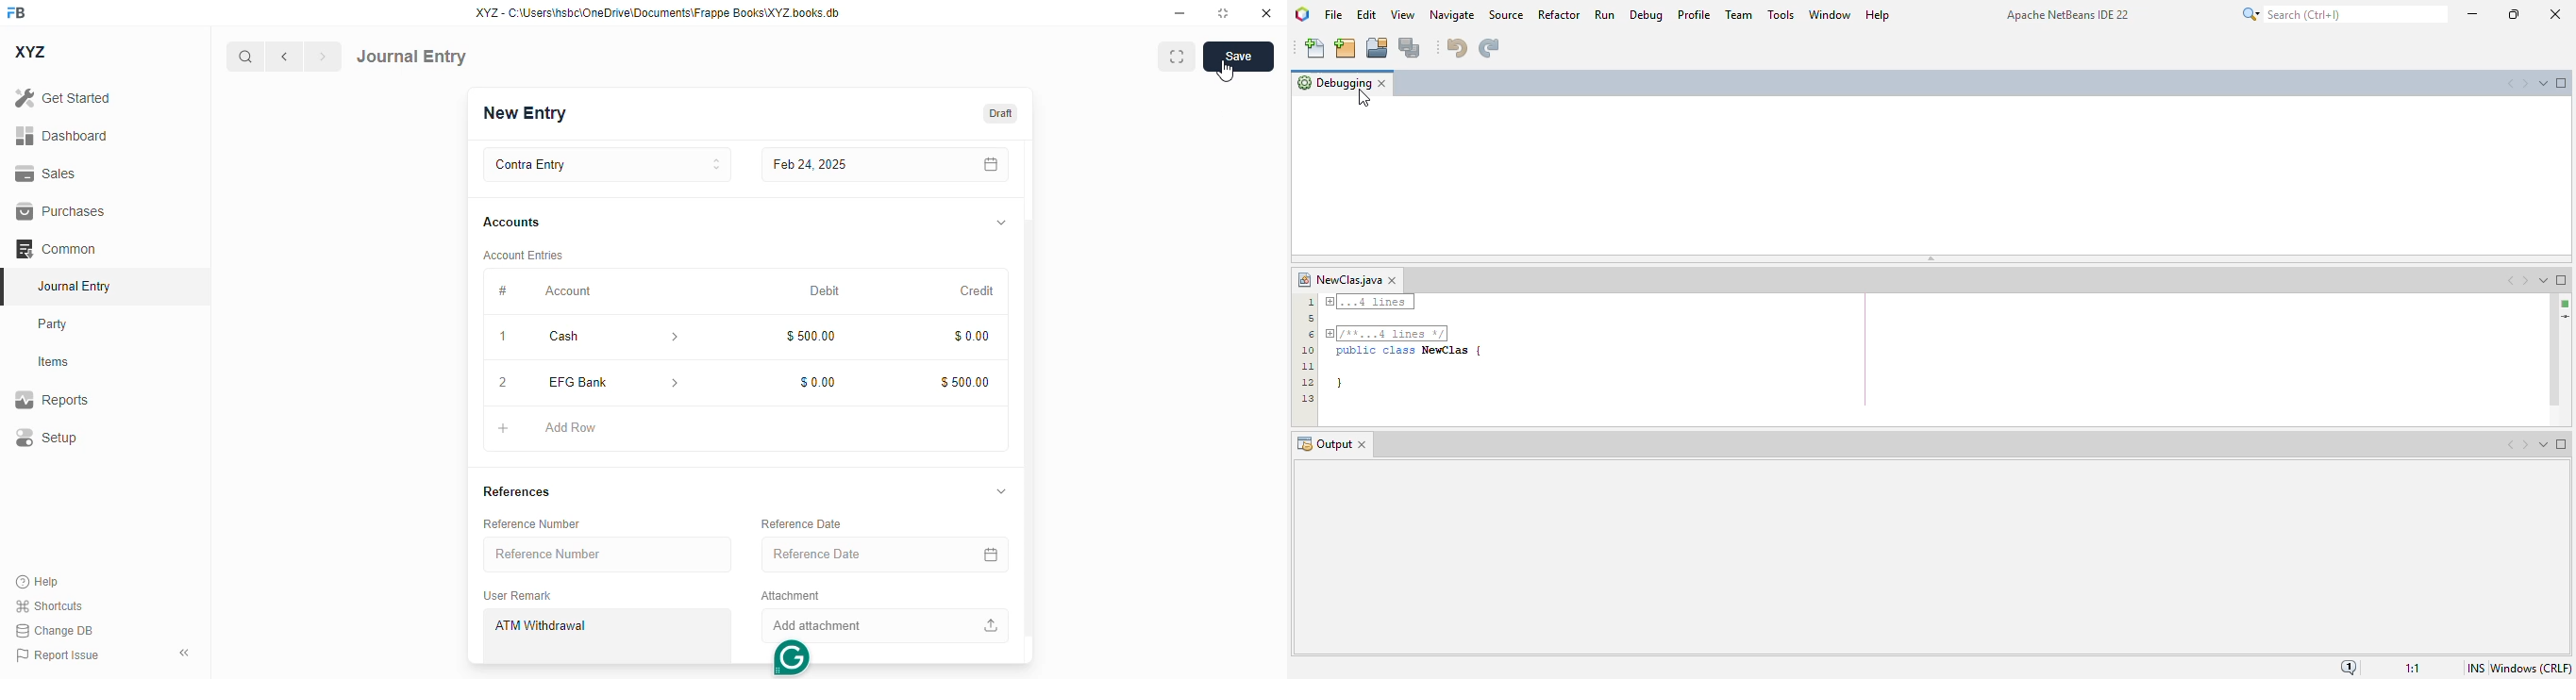 The width and height of the screenshot is (2576, 700). What do you see at coordinates (58, 654) in the screenshot?
I see `report issue` at bounding box center [58, 654].